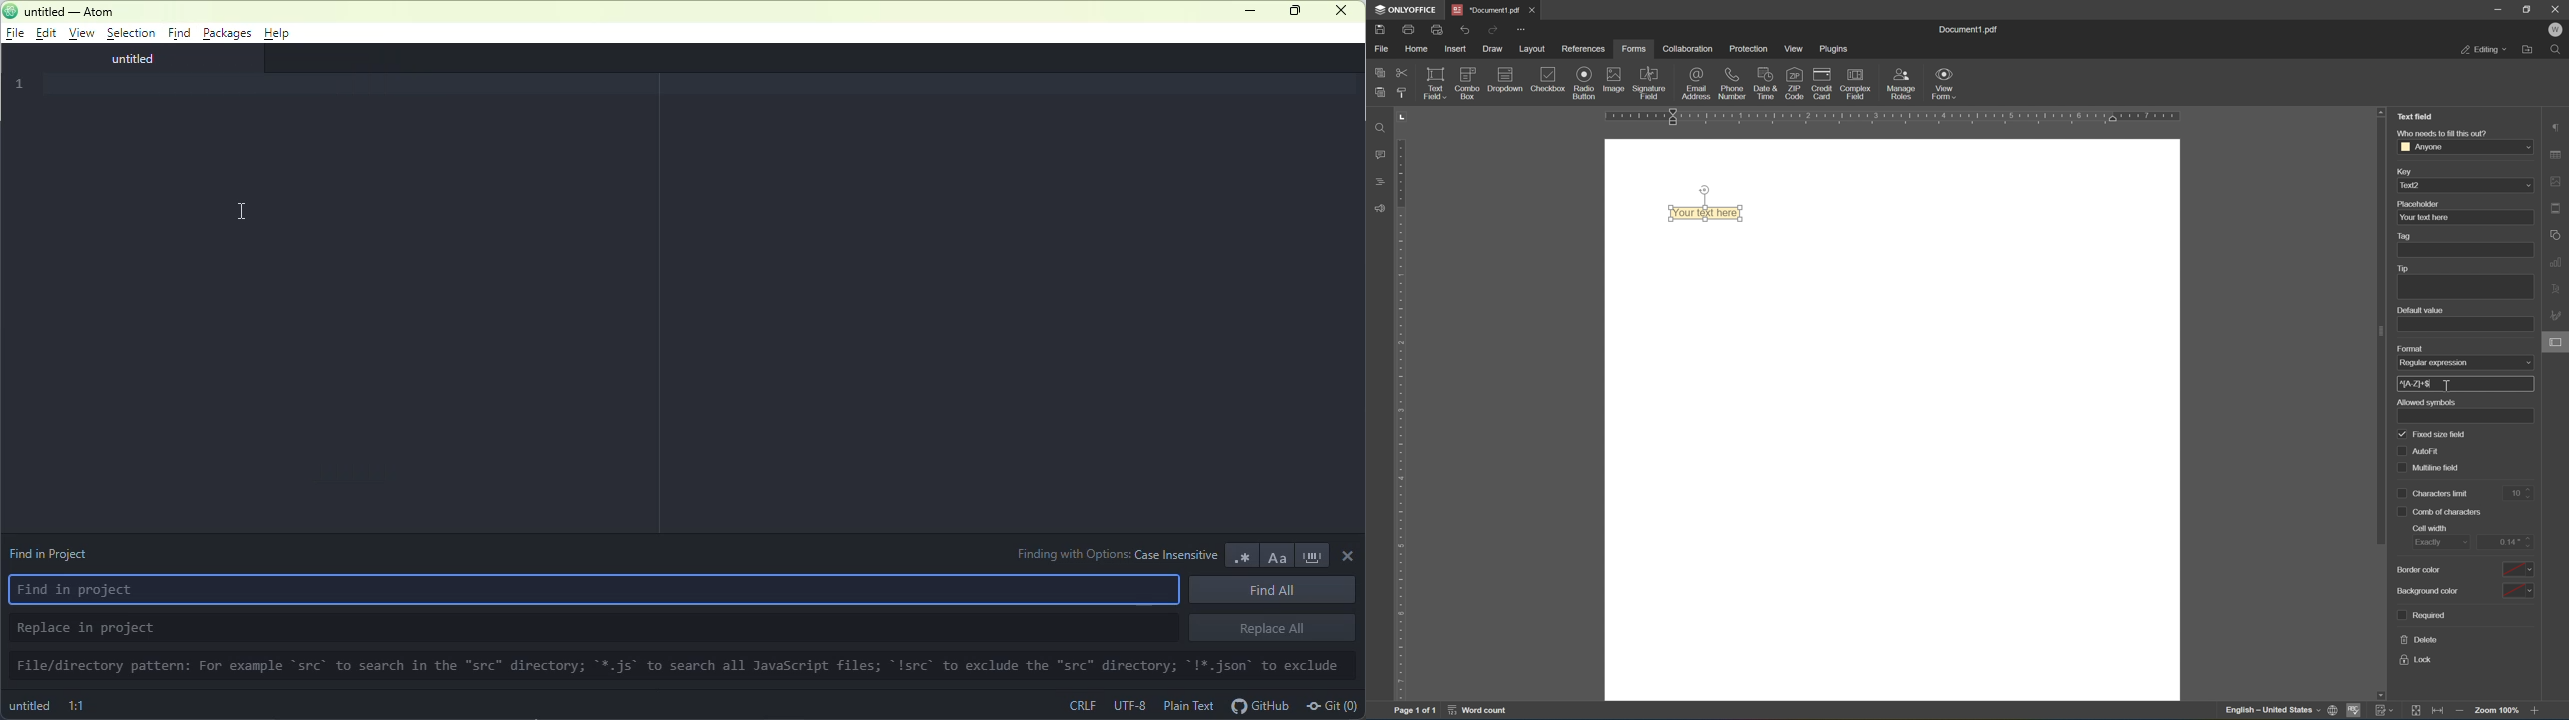 The image size is (2576, 728). I want to click on plugins, so click(1836, 48).